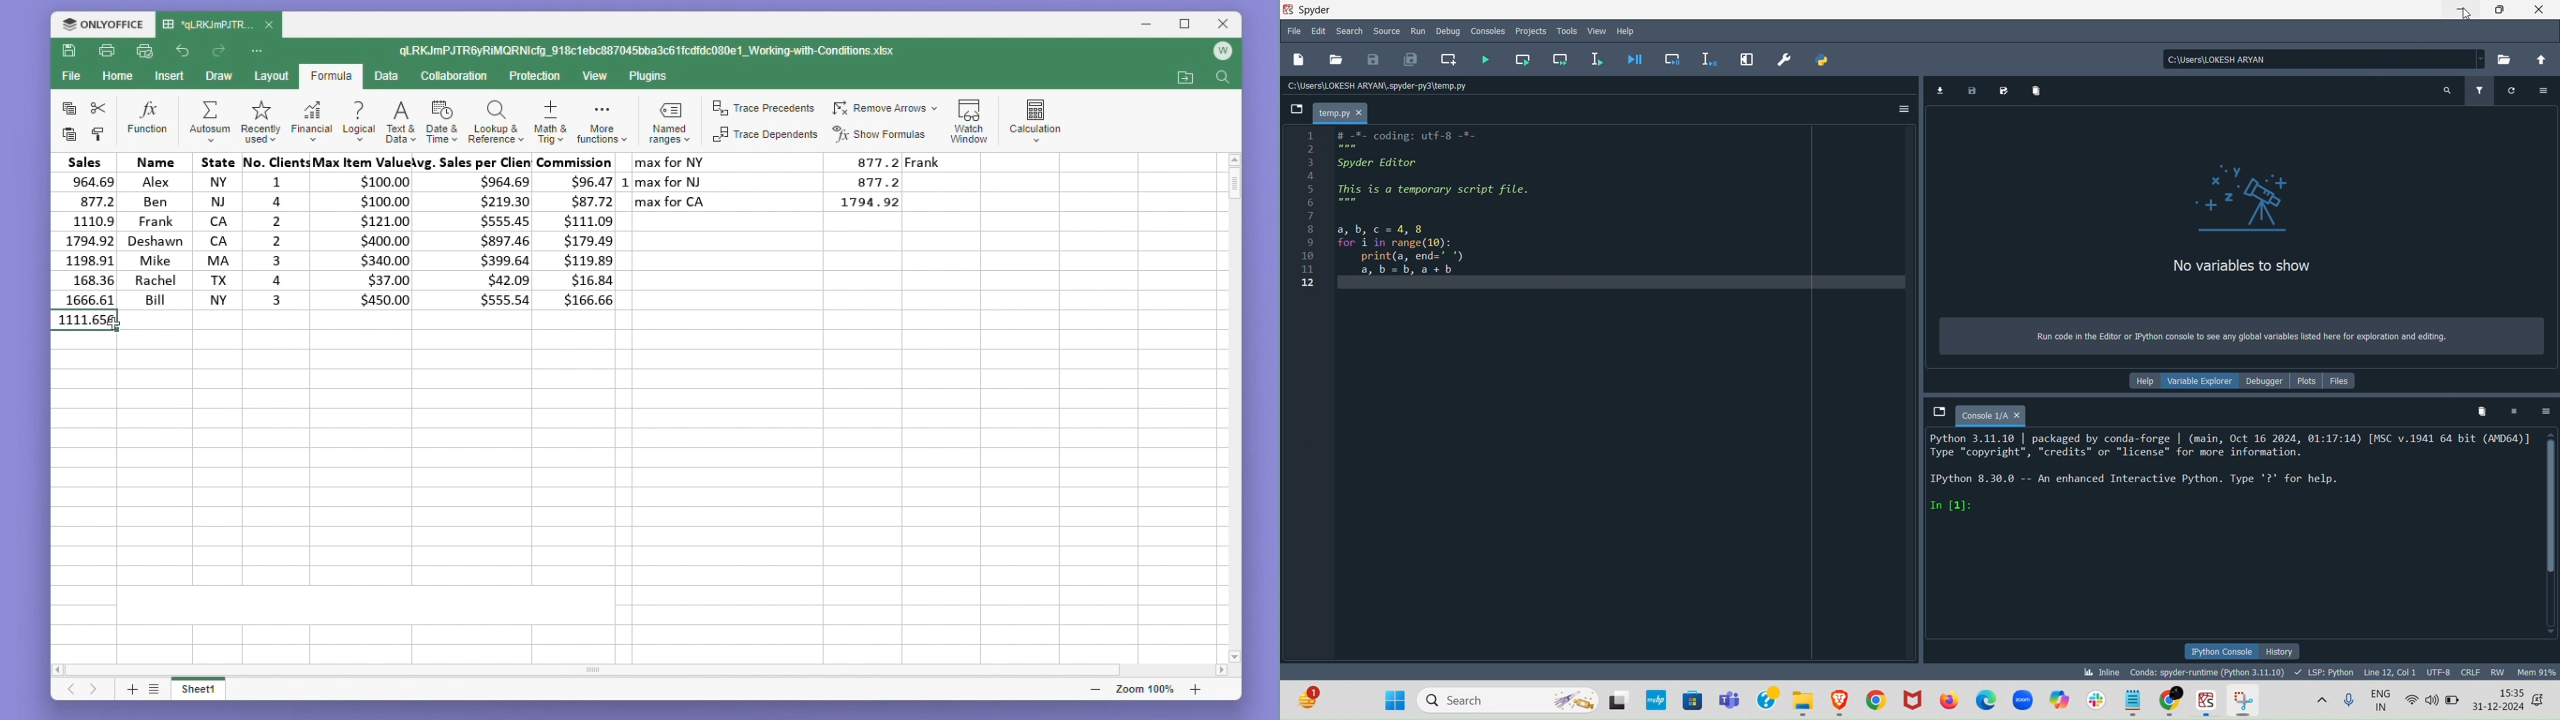 Image resolution: width=2576 pixels, height=728 pixels. Describe the element at coordinates (1389, 28) in the screenshot. I see `Source` at that location.